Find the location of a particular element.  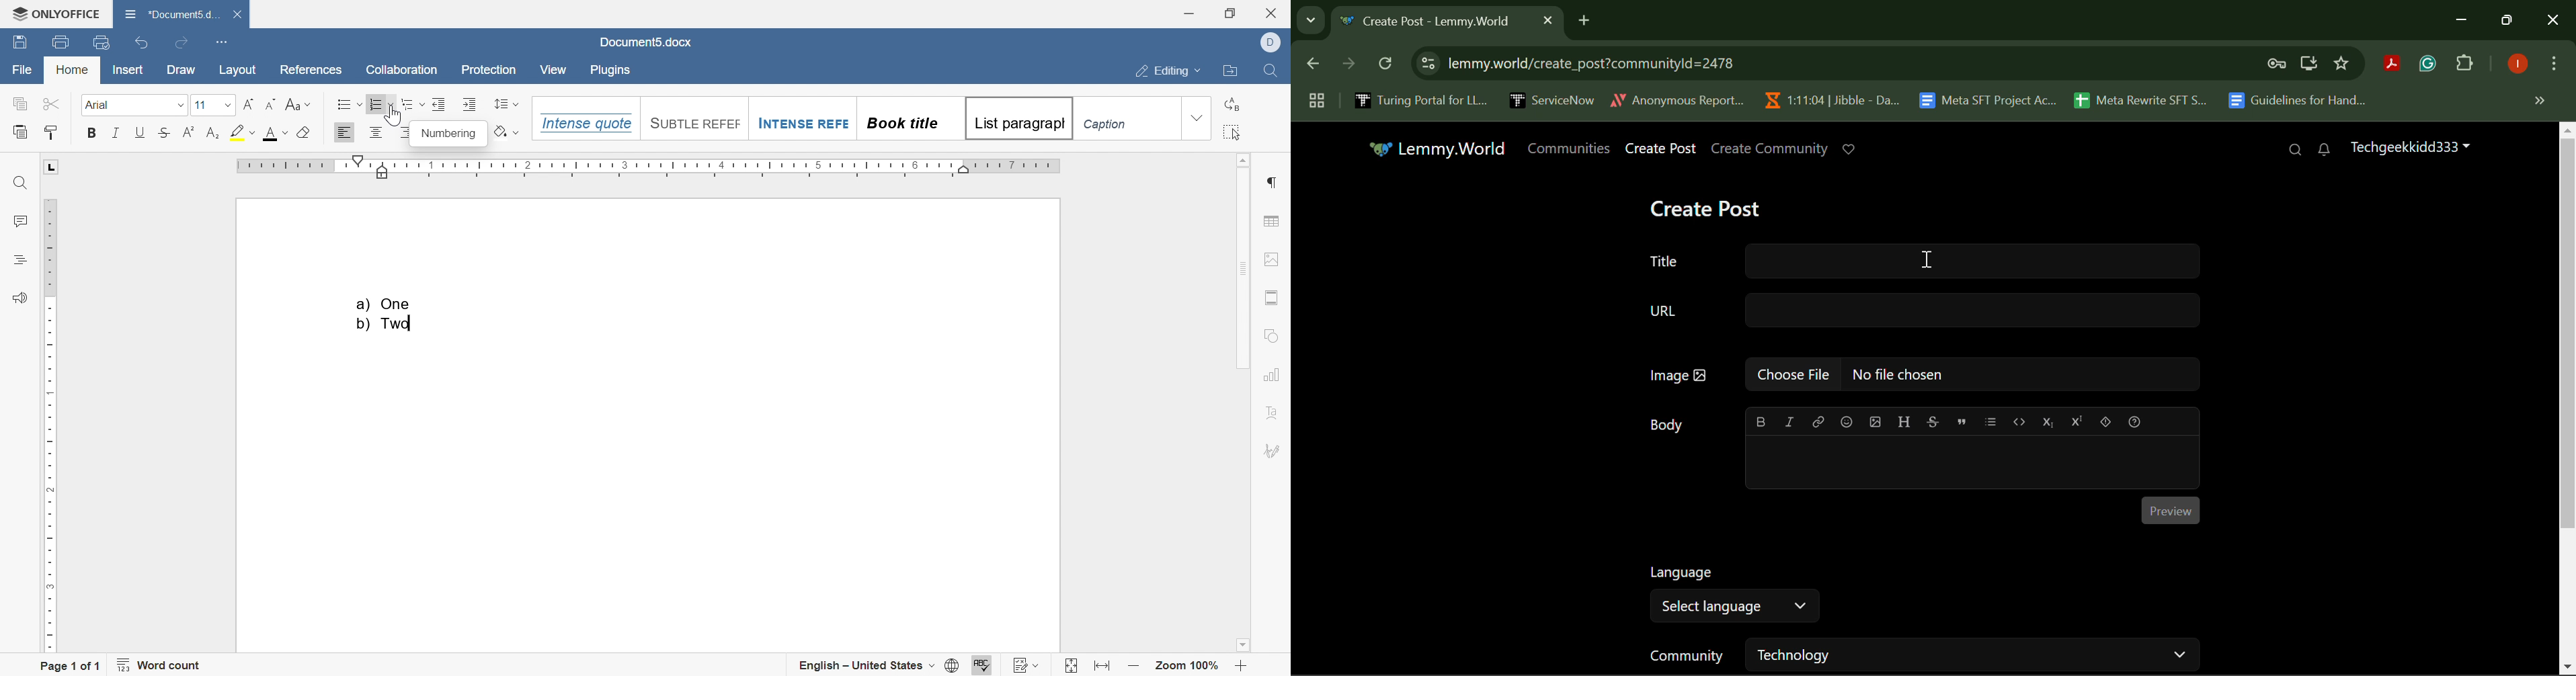

line spacing is located at coordinates (506, 104).